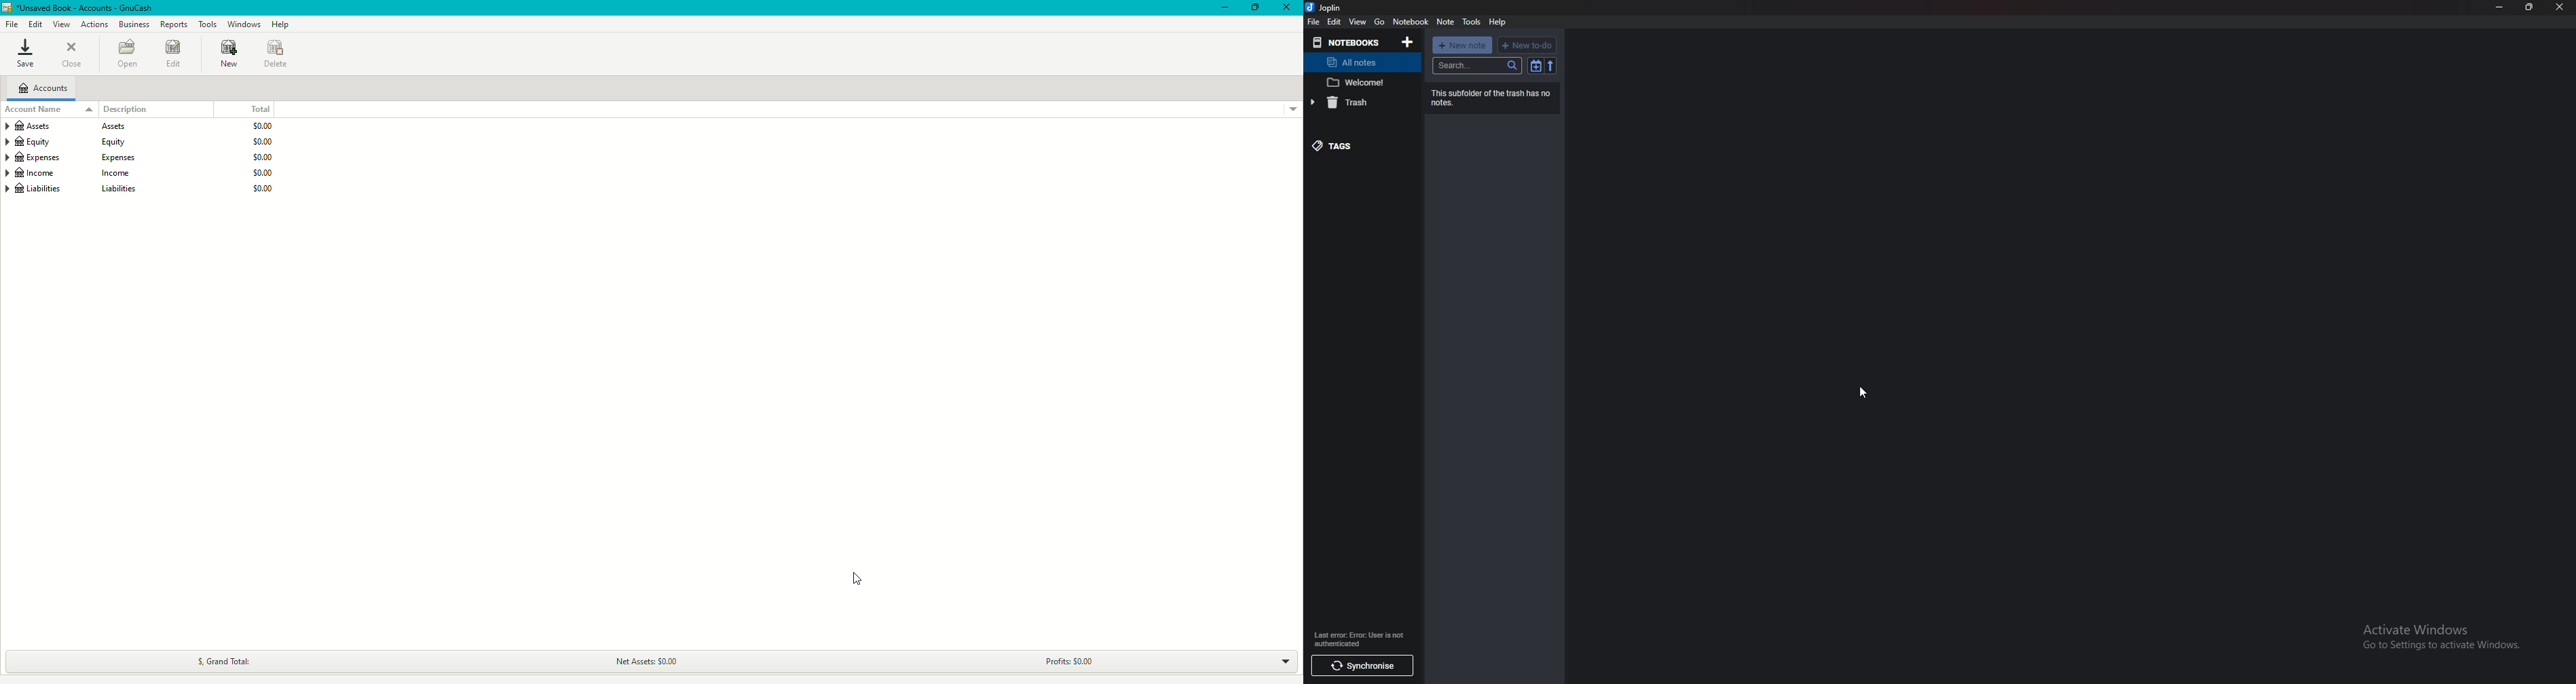  I want to click on search, so click(1477, 65).